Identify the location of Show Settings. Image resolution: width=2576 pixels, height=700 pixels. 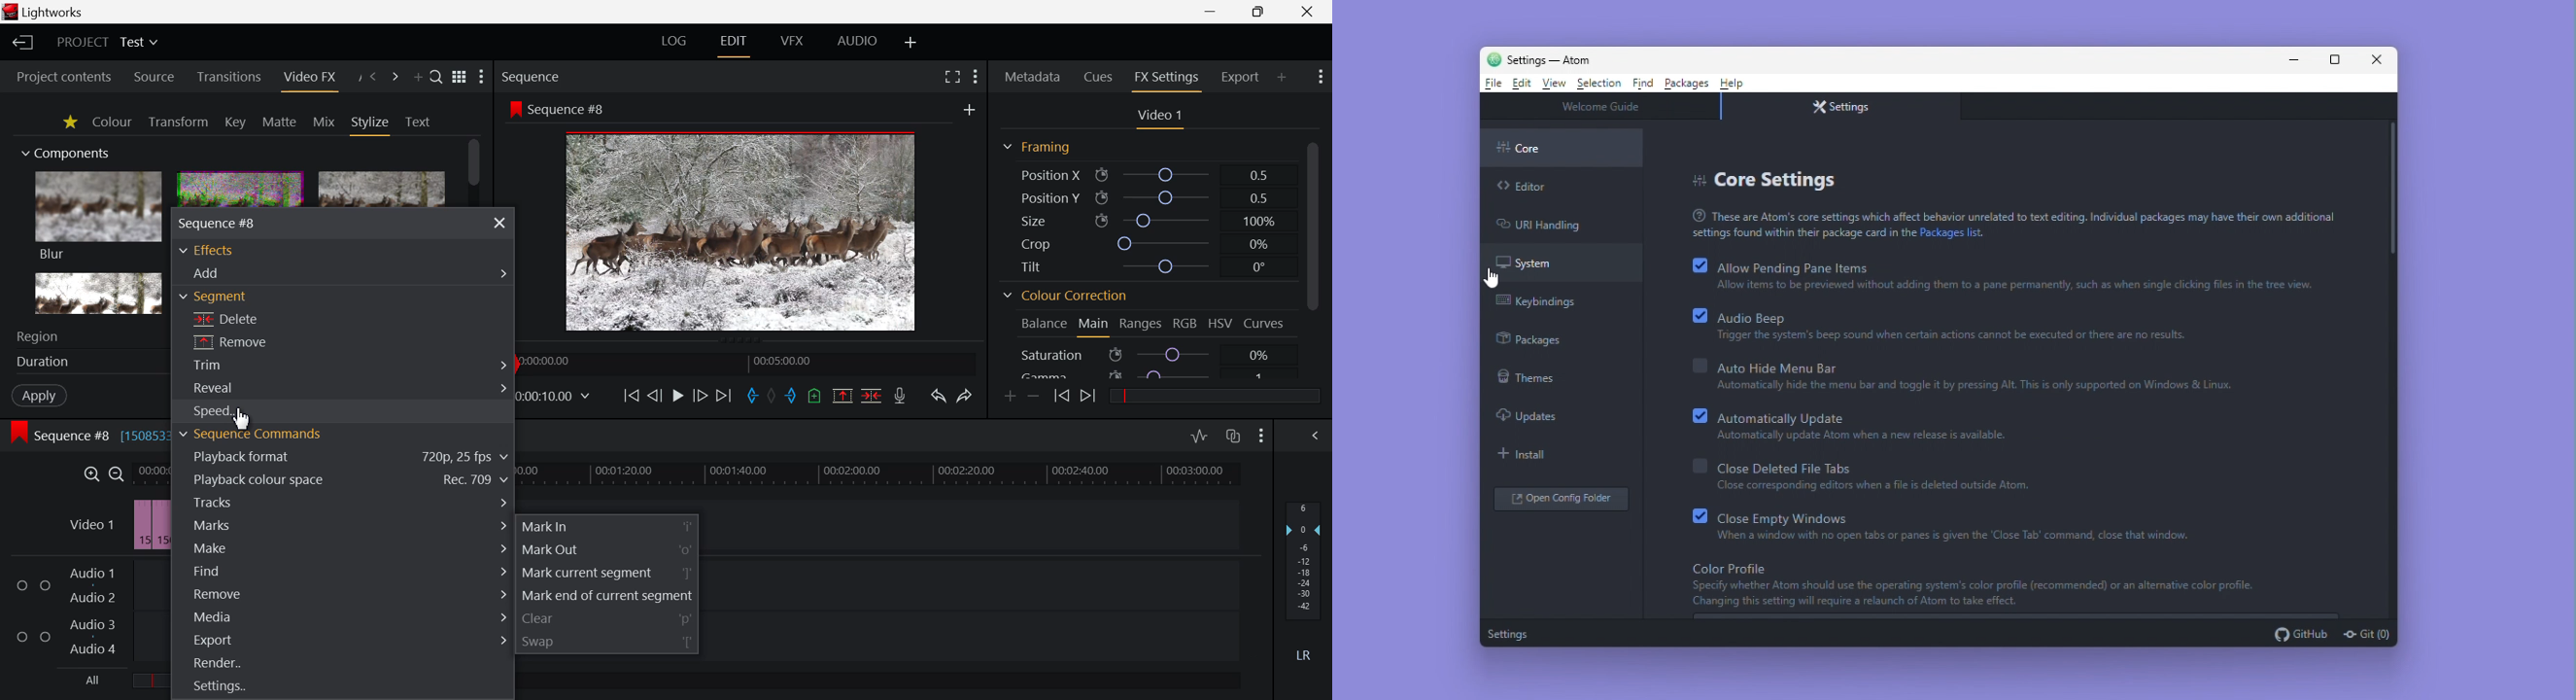
(1319, 78).